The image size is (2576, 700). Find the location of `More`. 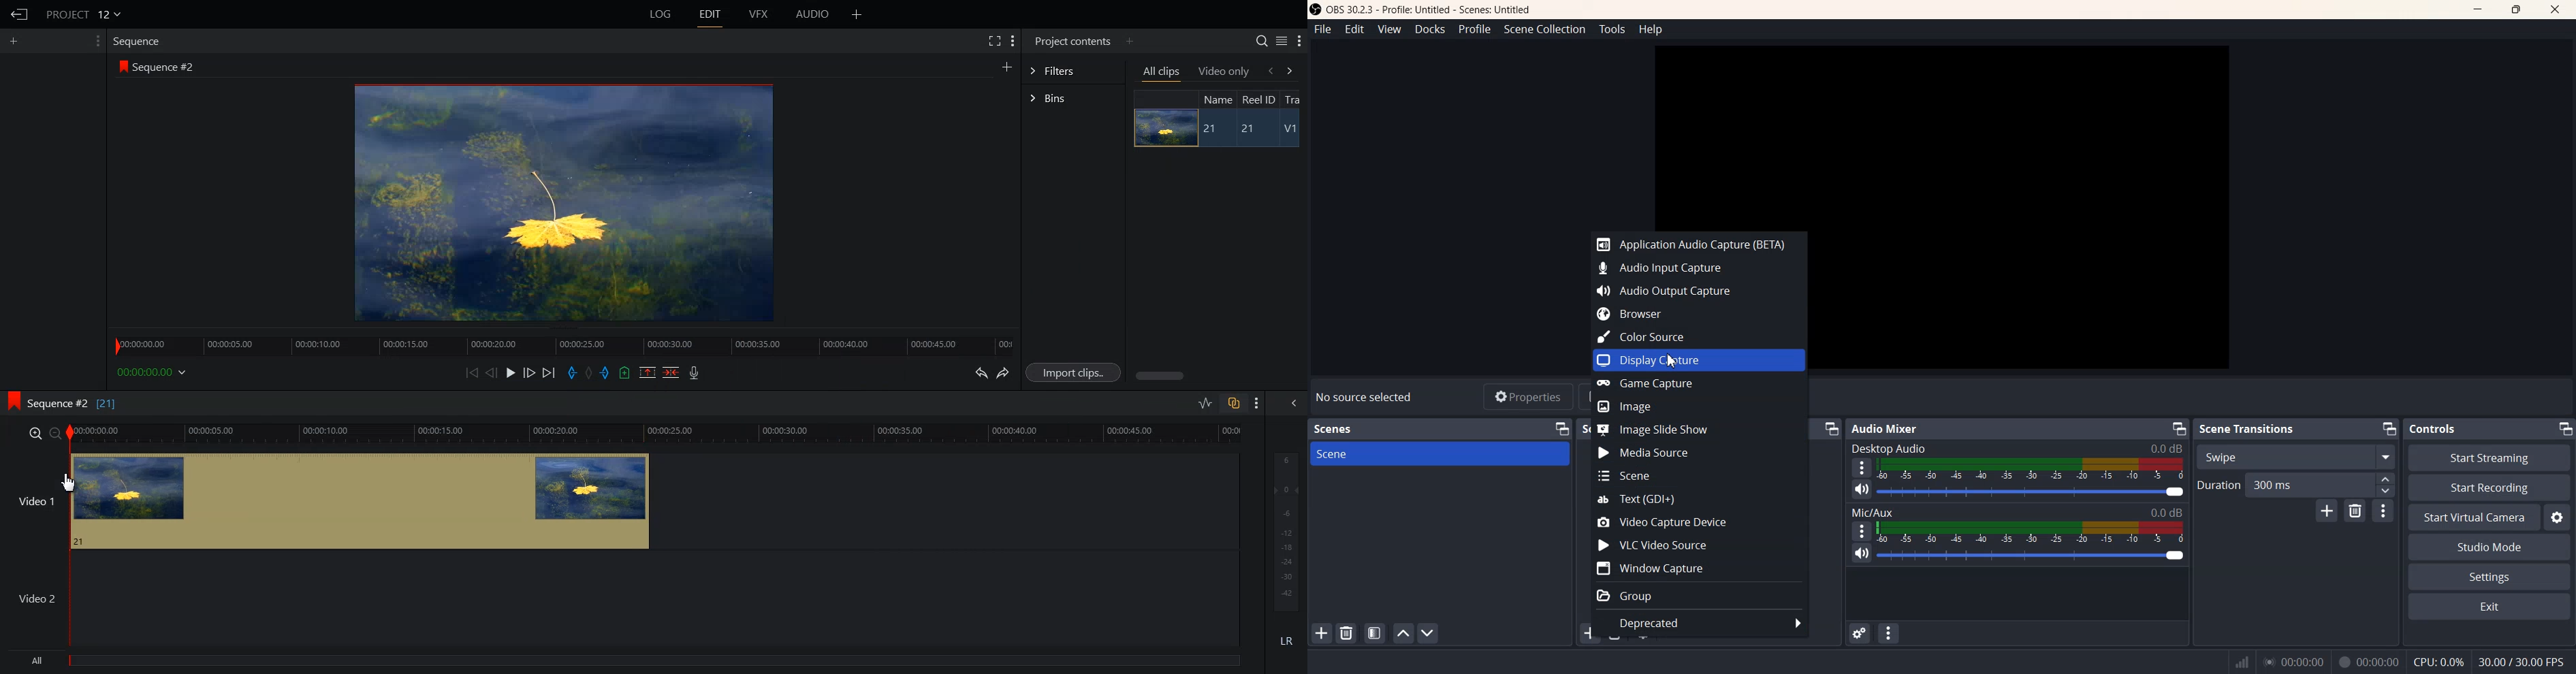

More is located at coordinates (1860, 531).